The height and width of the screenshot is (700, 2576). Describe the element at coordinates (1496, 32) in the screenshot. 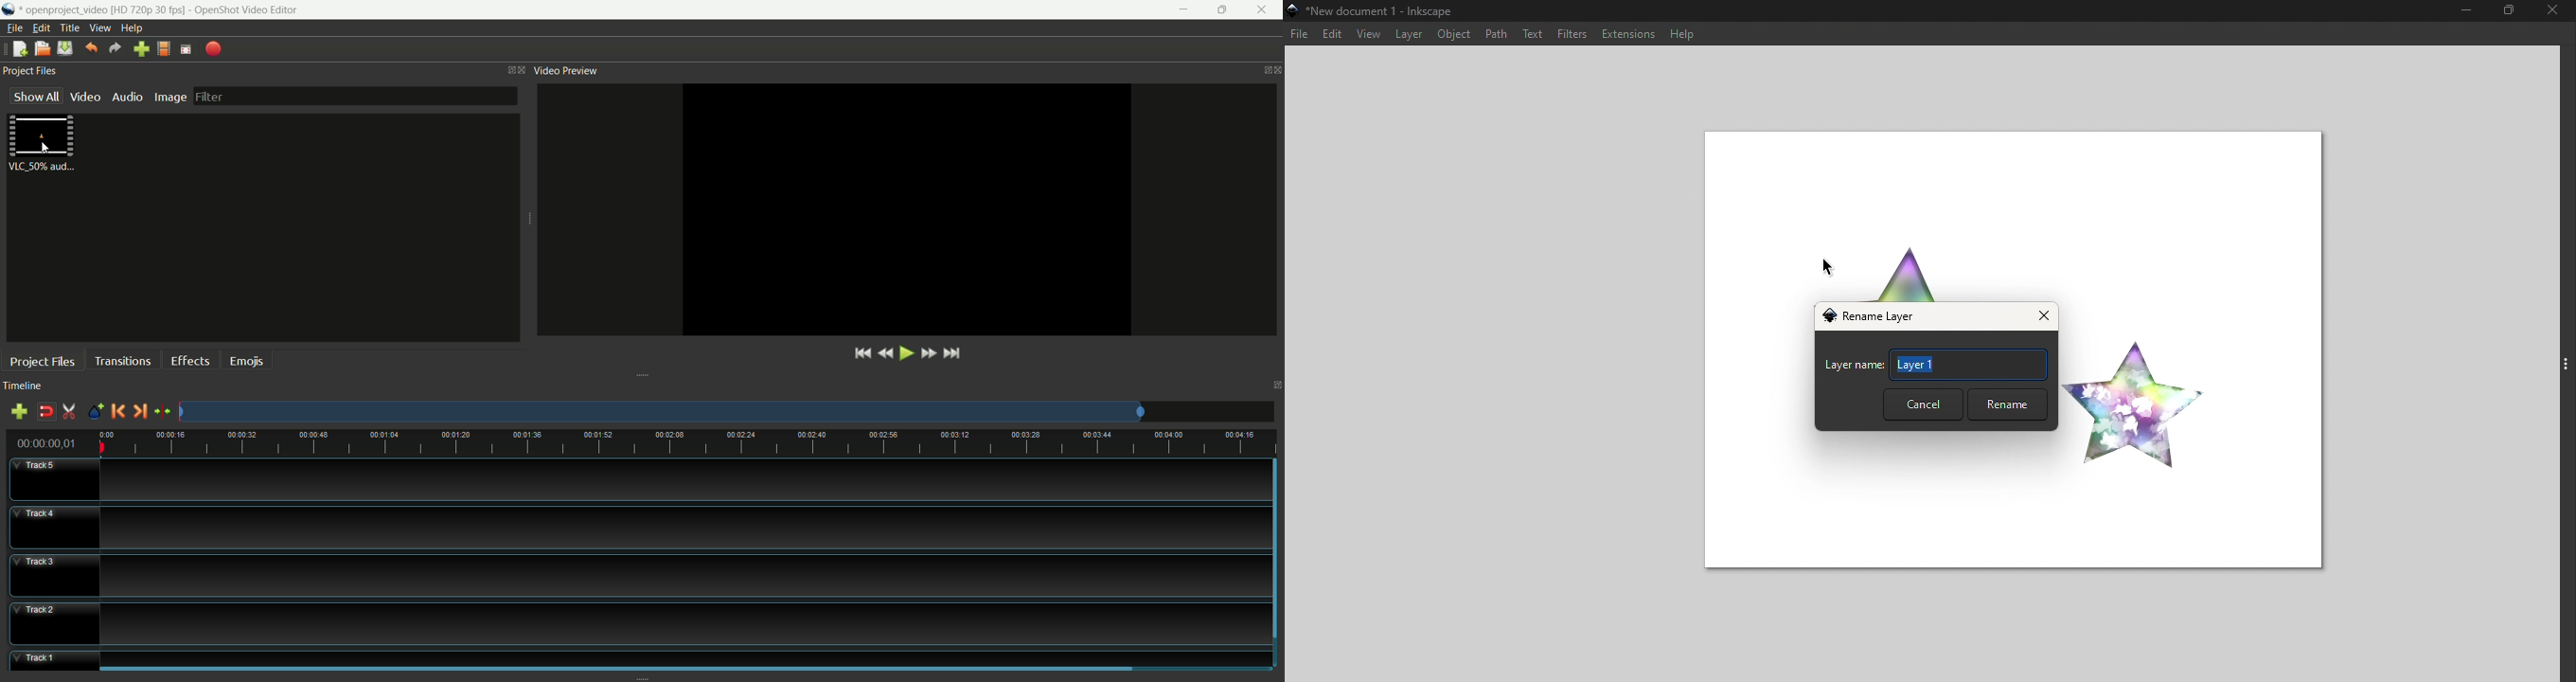

I see `path` at that location.